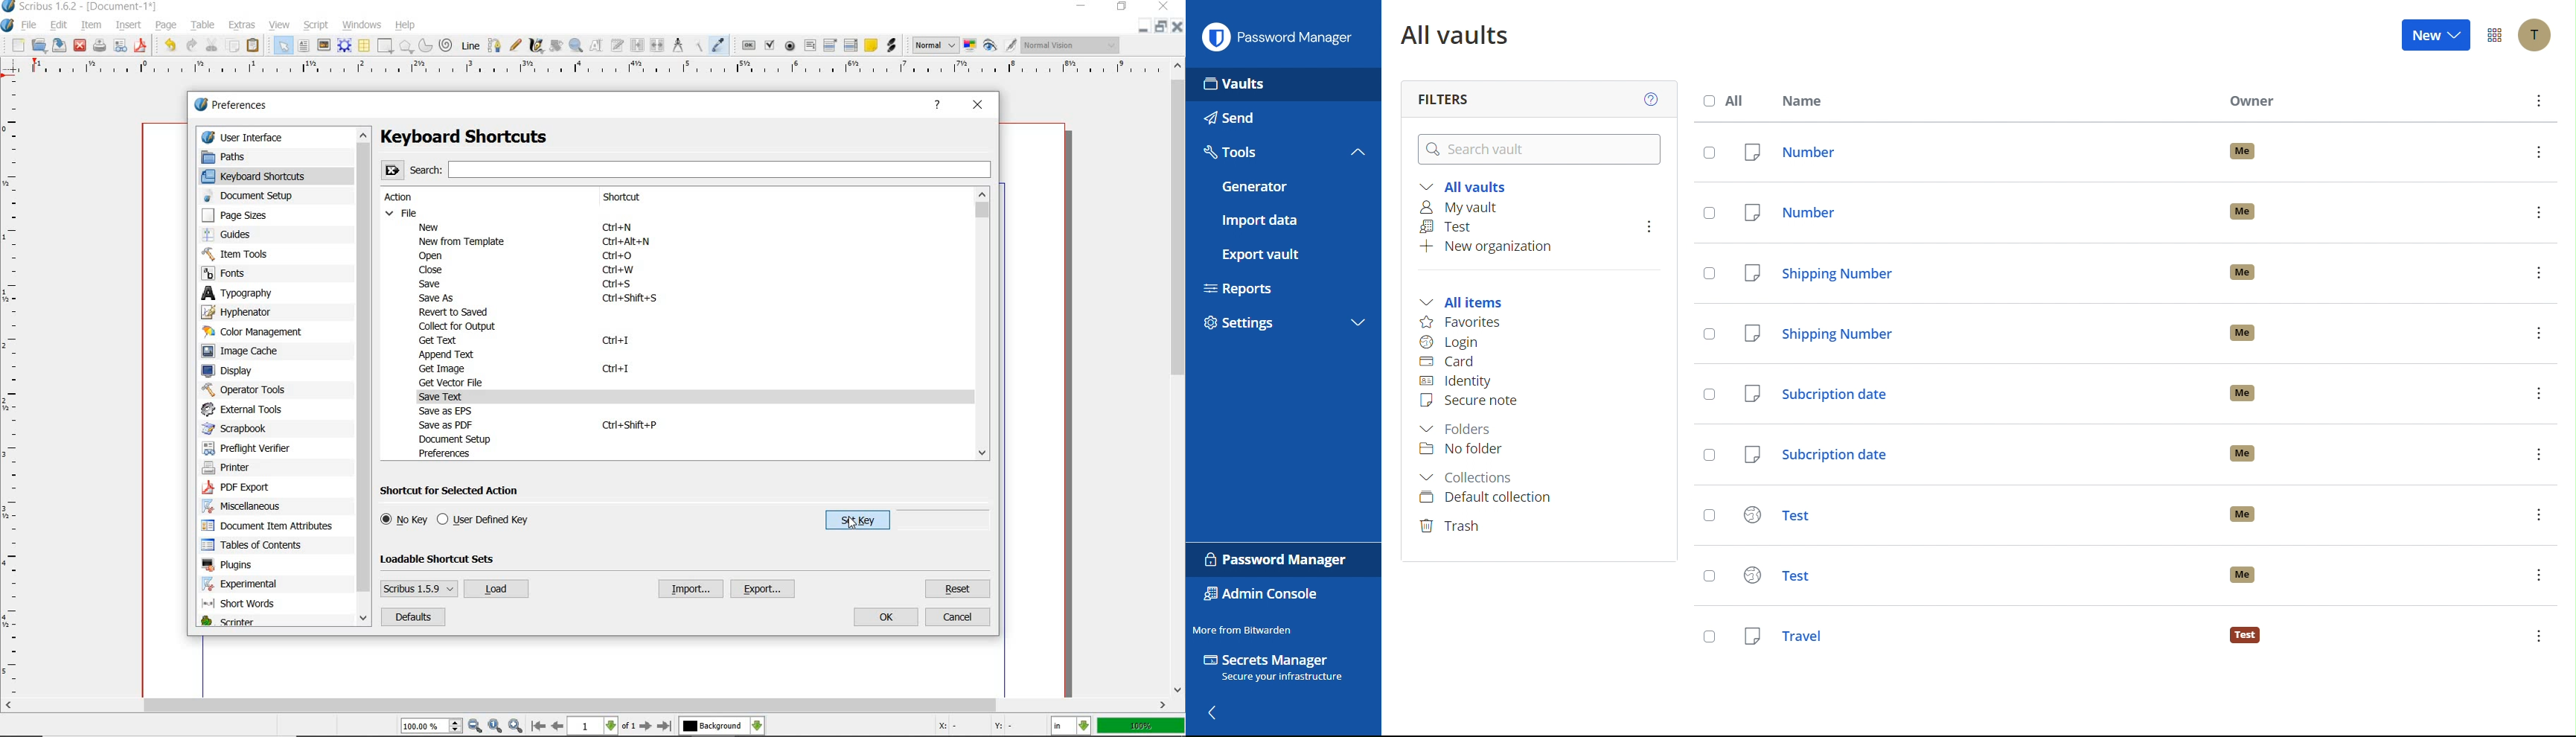 The width and height of the screenshot is (2576, 756). What do you see at coordinates (405, 198) in the screenshot?
I see `action` at bounding box center [405, 198].